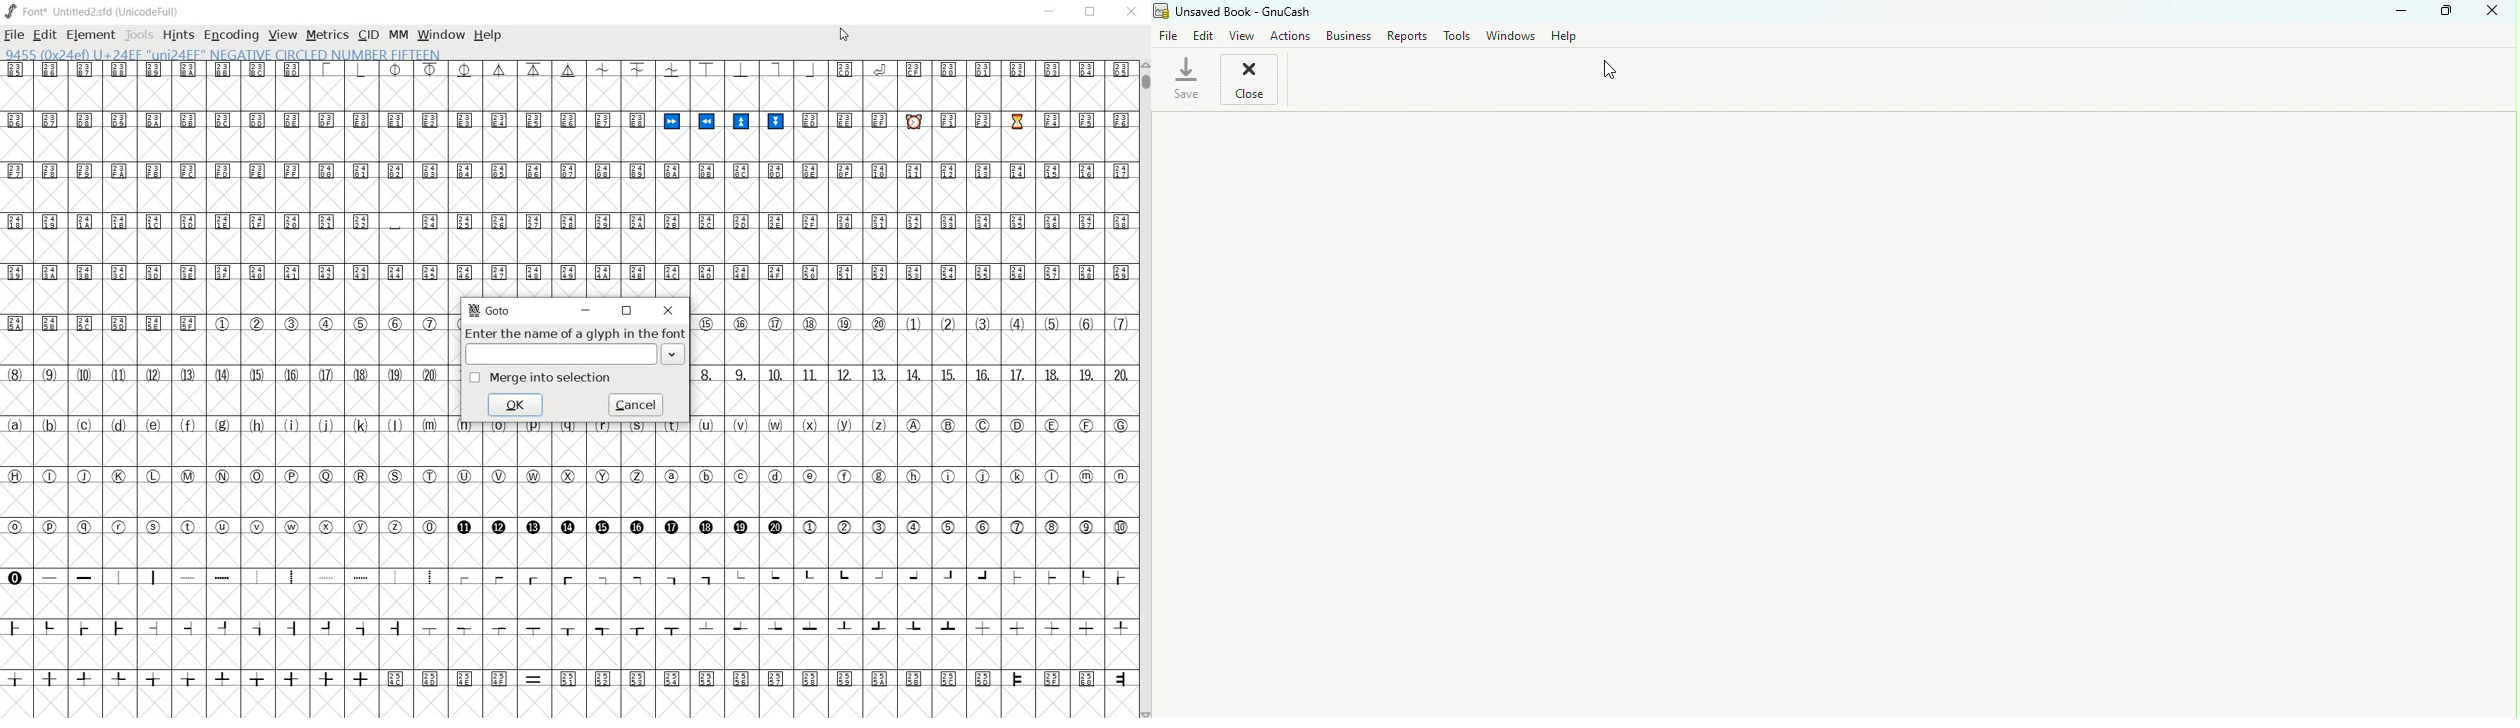 Image resolution: width=2520 pixels, height=728 pixels. I want to click on glyph characters, so click(911, 390).